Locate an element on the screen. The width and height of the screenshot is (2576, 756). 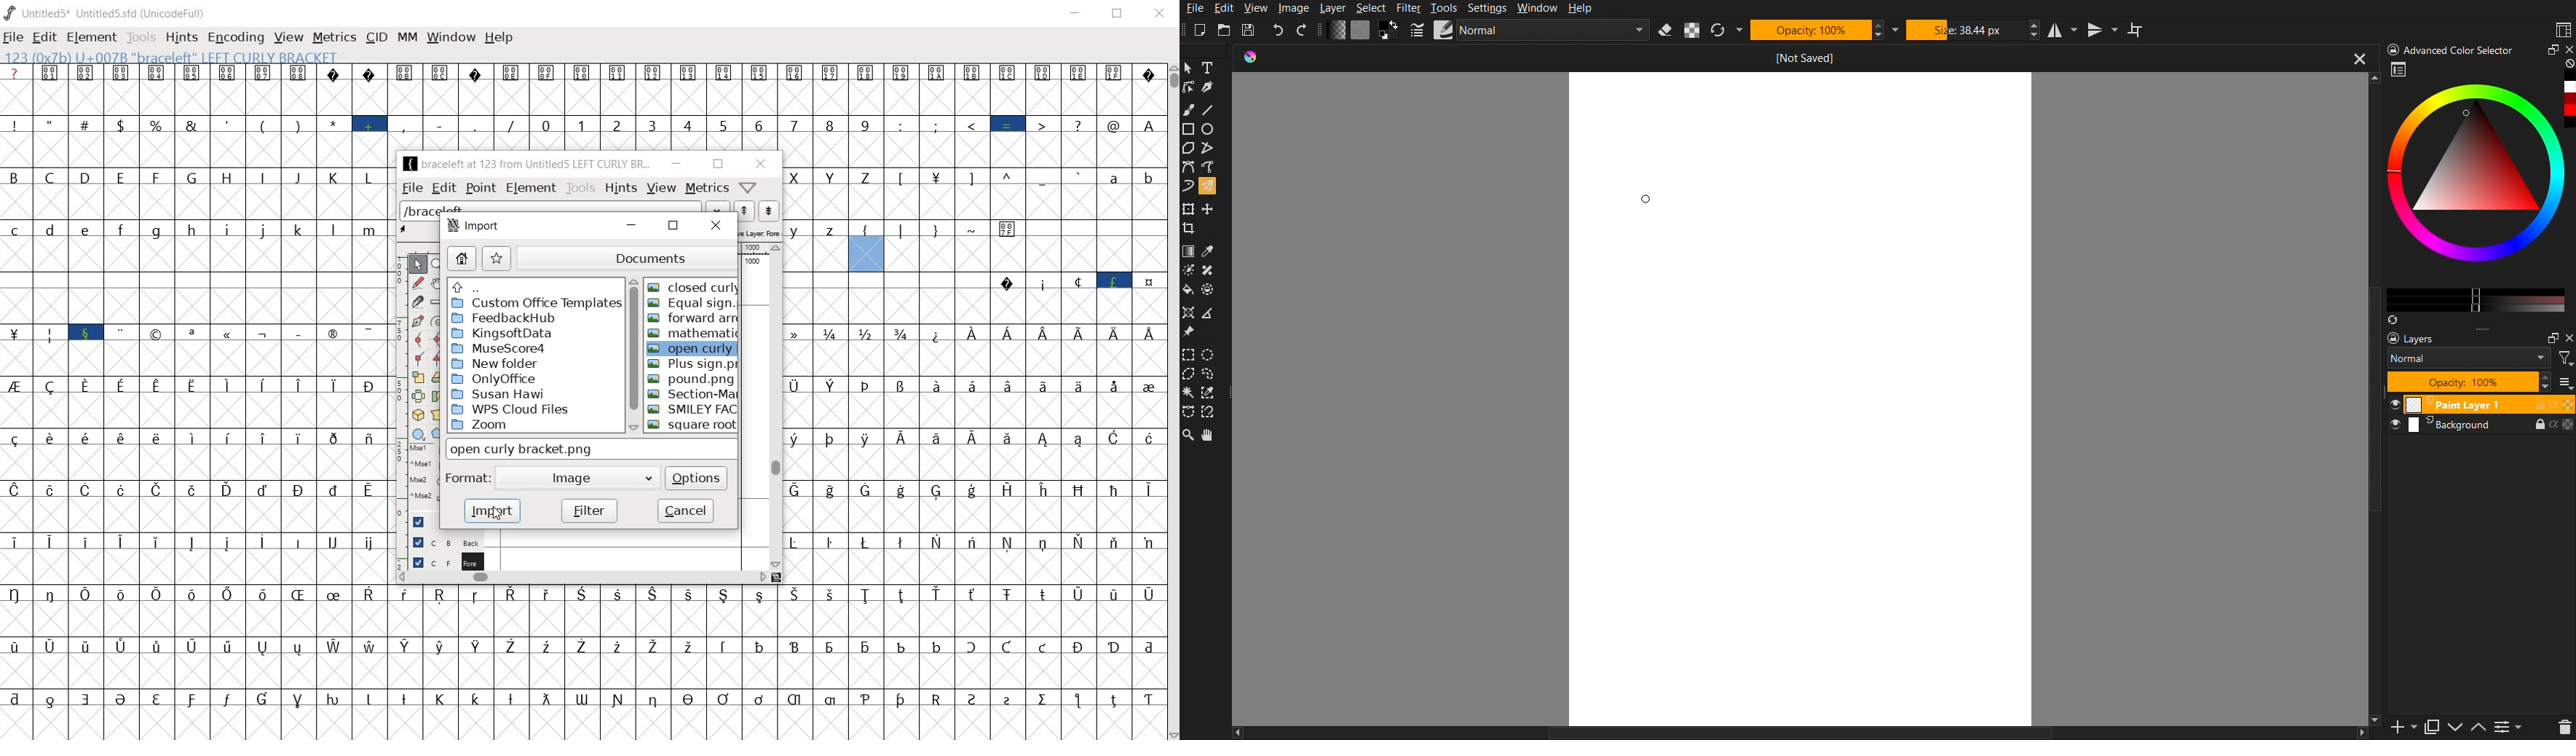
background is located at coordinates (439, 542).